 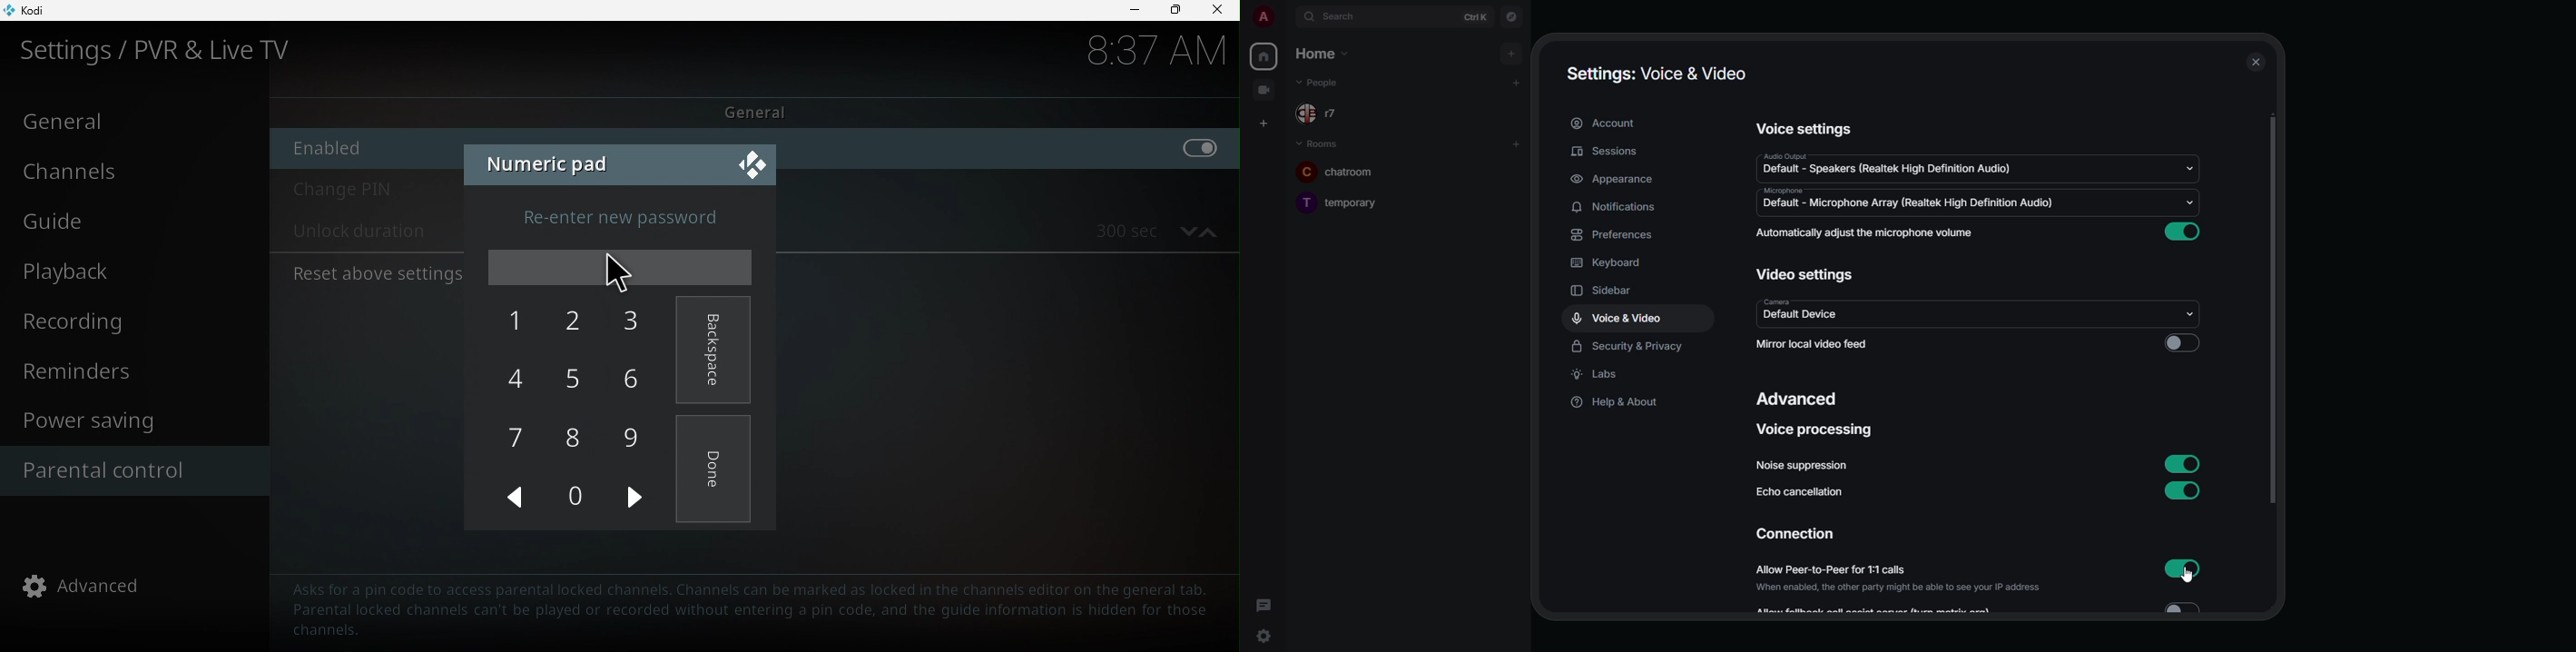 I want to click on 3, so click(x=636, y=325).